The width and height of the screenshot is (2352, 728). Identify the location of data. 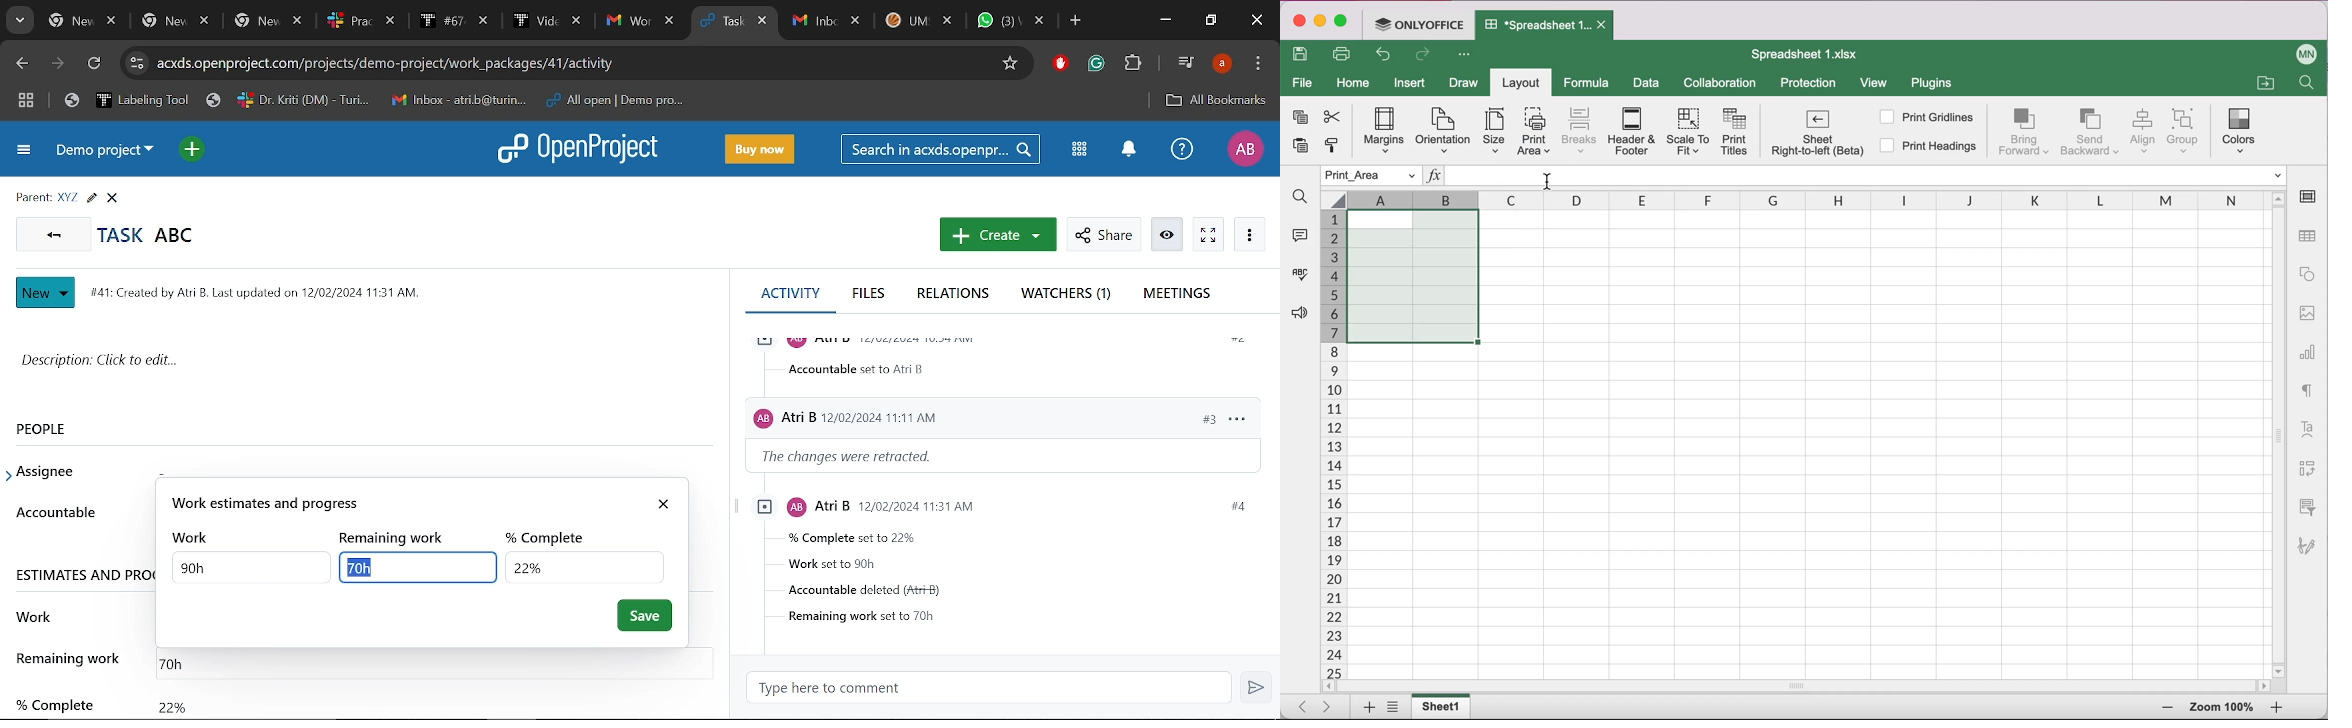
(1647, 84).